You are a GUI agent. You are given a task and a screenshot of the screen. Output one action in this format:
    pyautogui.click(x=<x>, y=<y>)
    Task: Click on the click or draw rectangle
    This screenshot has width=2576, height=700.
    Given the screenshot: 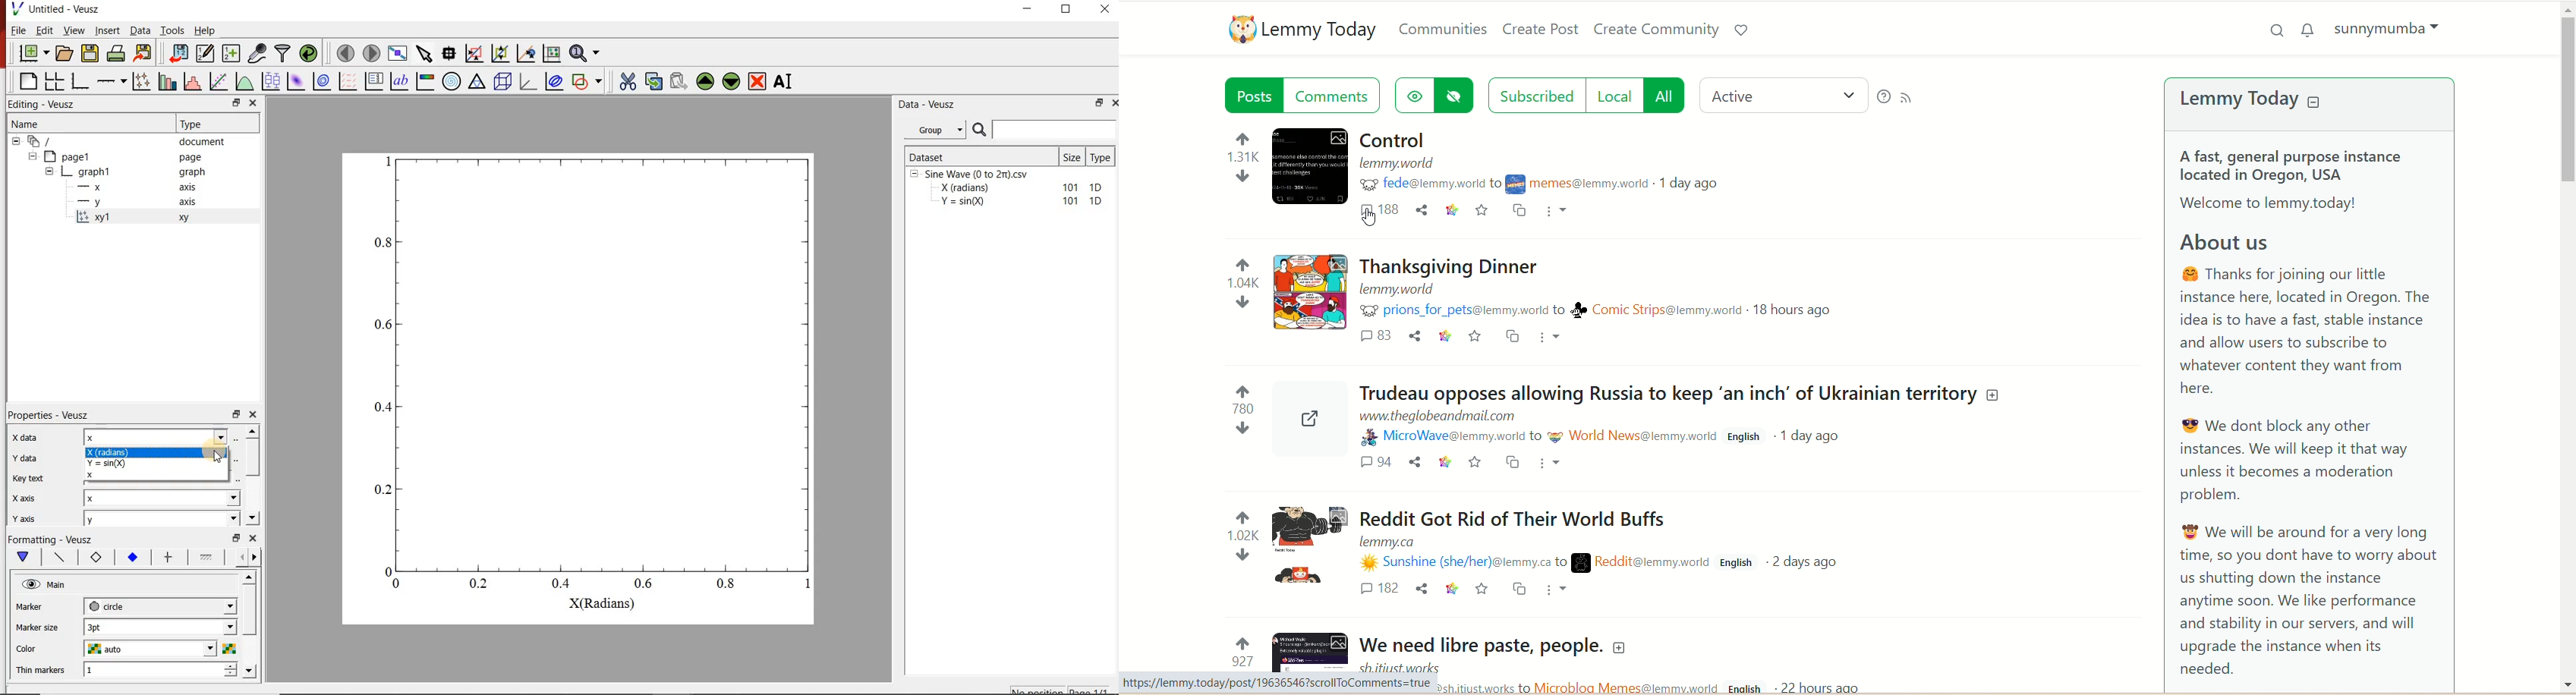 What is the action you would take?
    pyautogui.click(x=474, y=52)
    